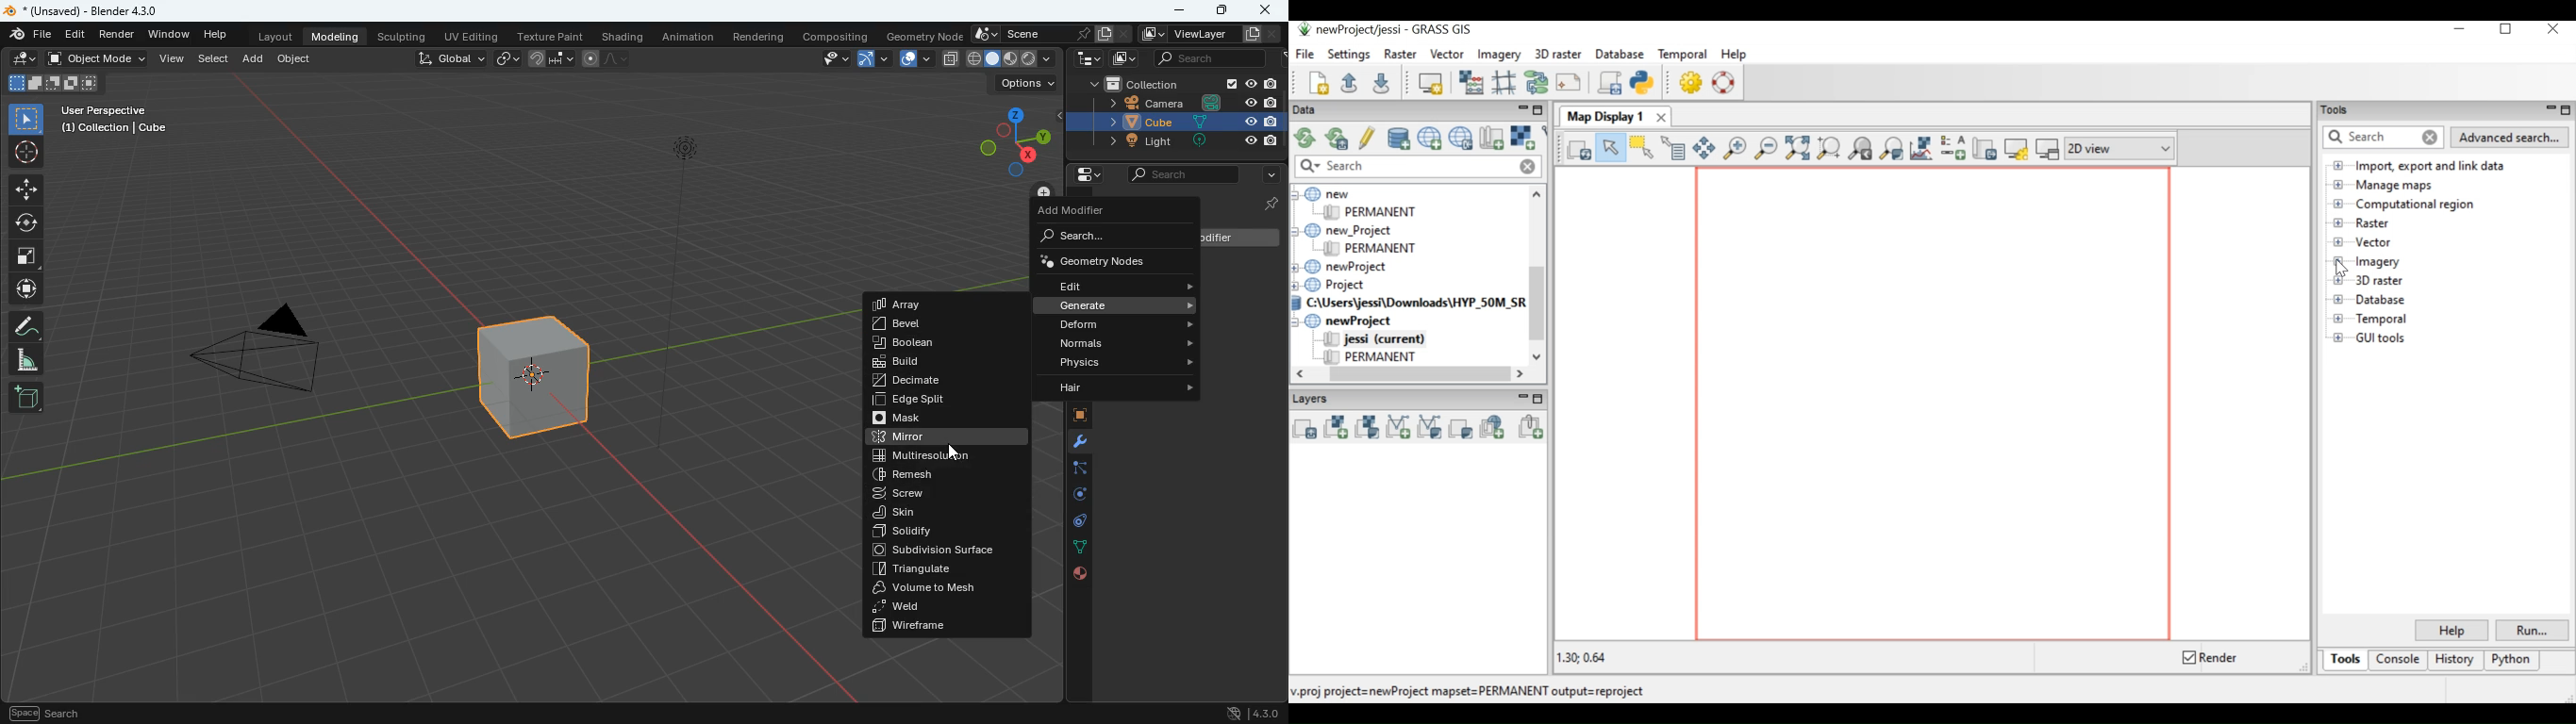 This screenshot has width=2576, height=728. Describe the element at coordinates (2342, 267) in the screenshot. I see `Cursor` at that location.